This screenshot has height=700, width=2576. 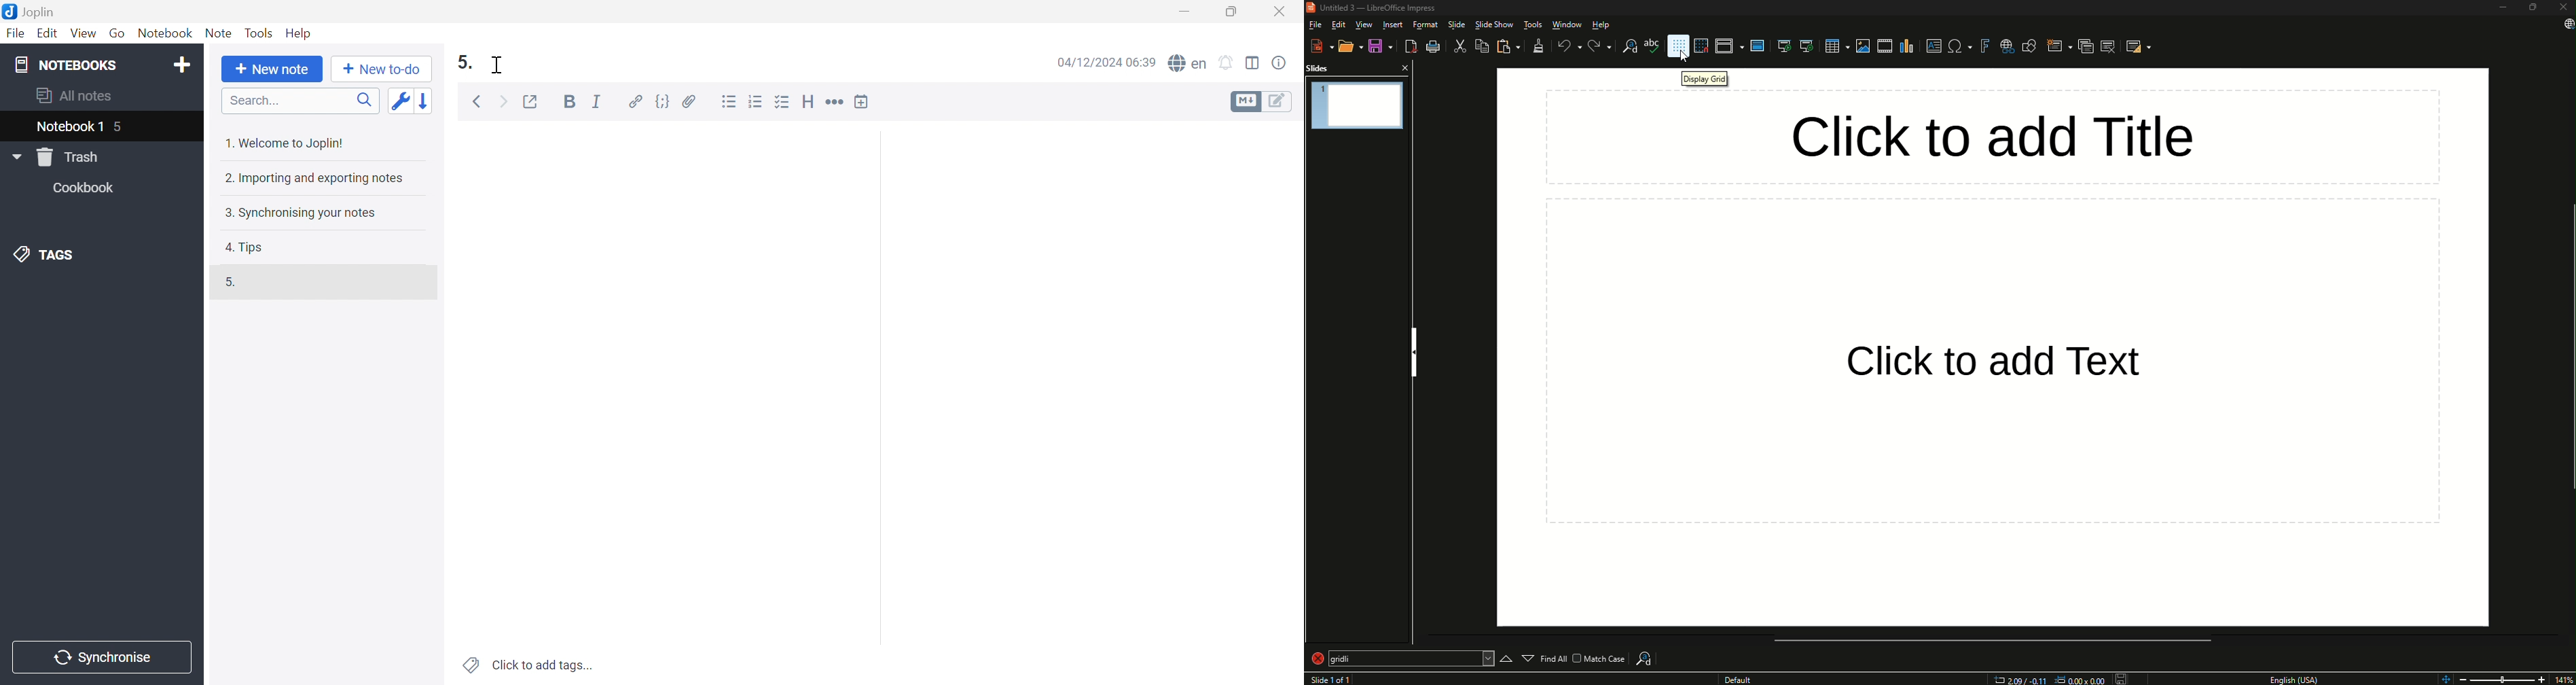 I want to click on Search, so click(x=296, y=101).